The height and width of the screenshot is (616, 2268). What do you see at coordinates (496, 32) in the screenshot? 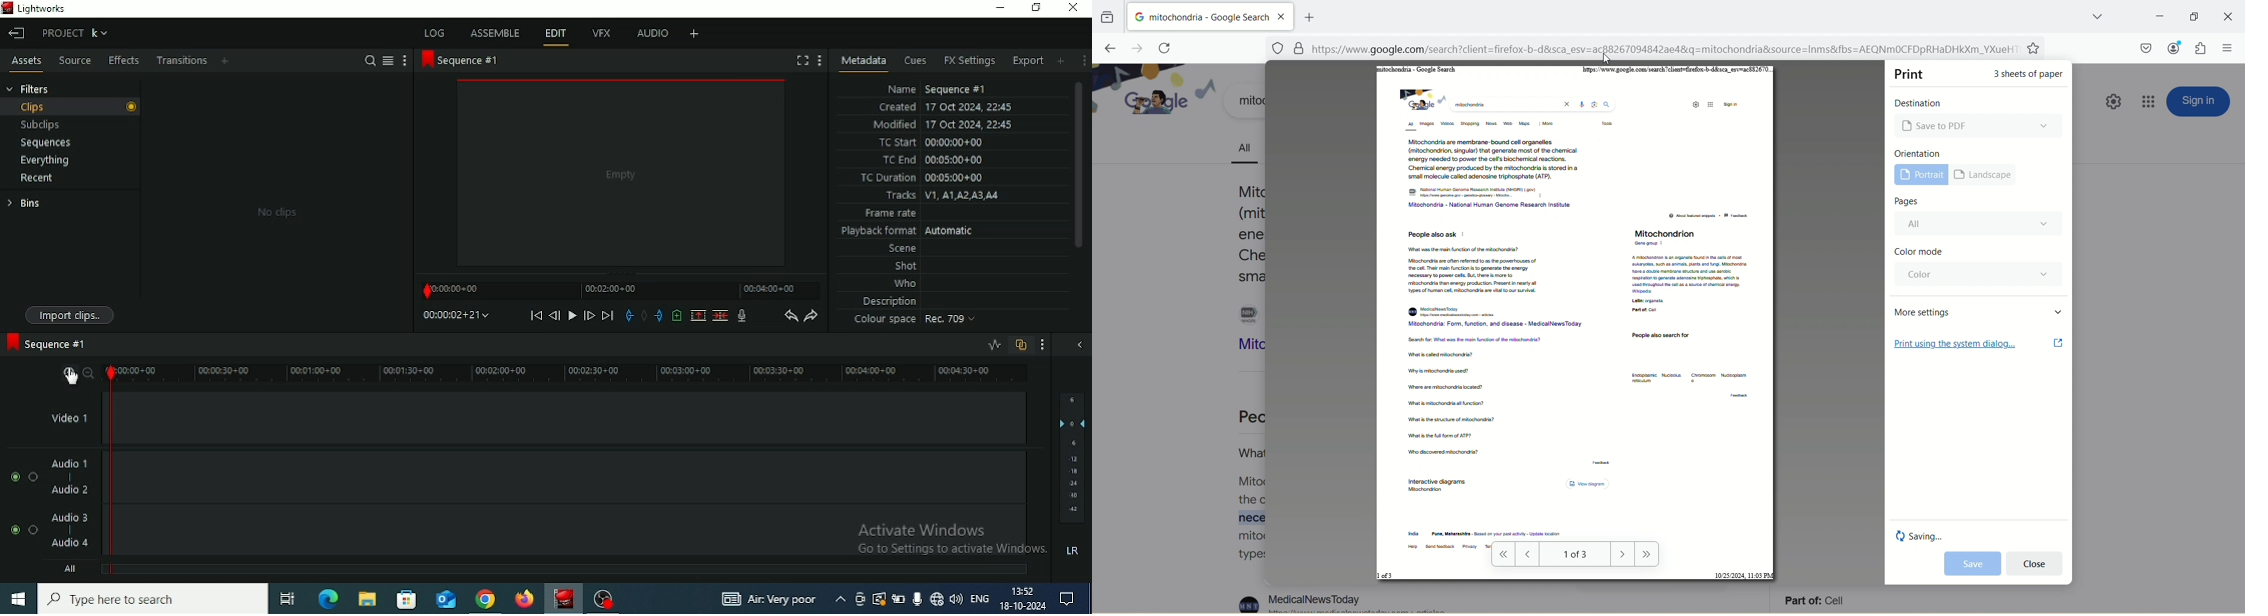
I see `ASSEMBLE` at bounding box center [496, 32].